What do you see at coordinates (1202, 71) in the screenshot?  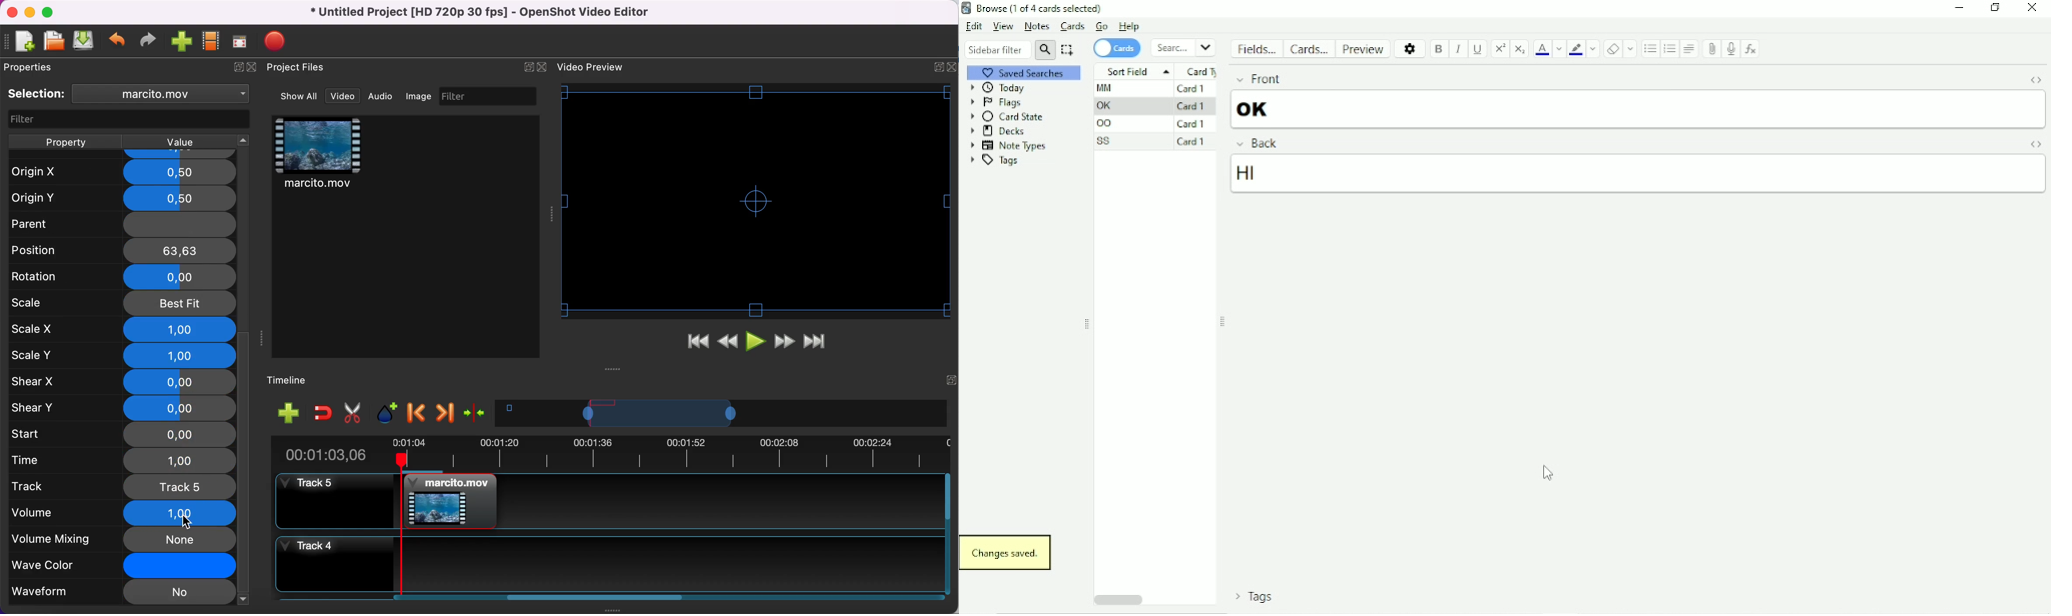 I see `Card type` at bounding box center [1202, 71].